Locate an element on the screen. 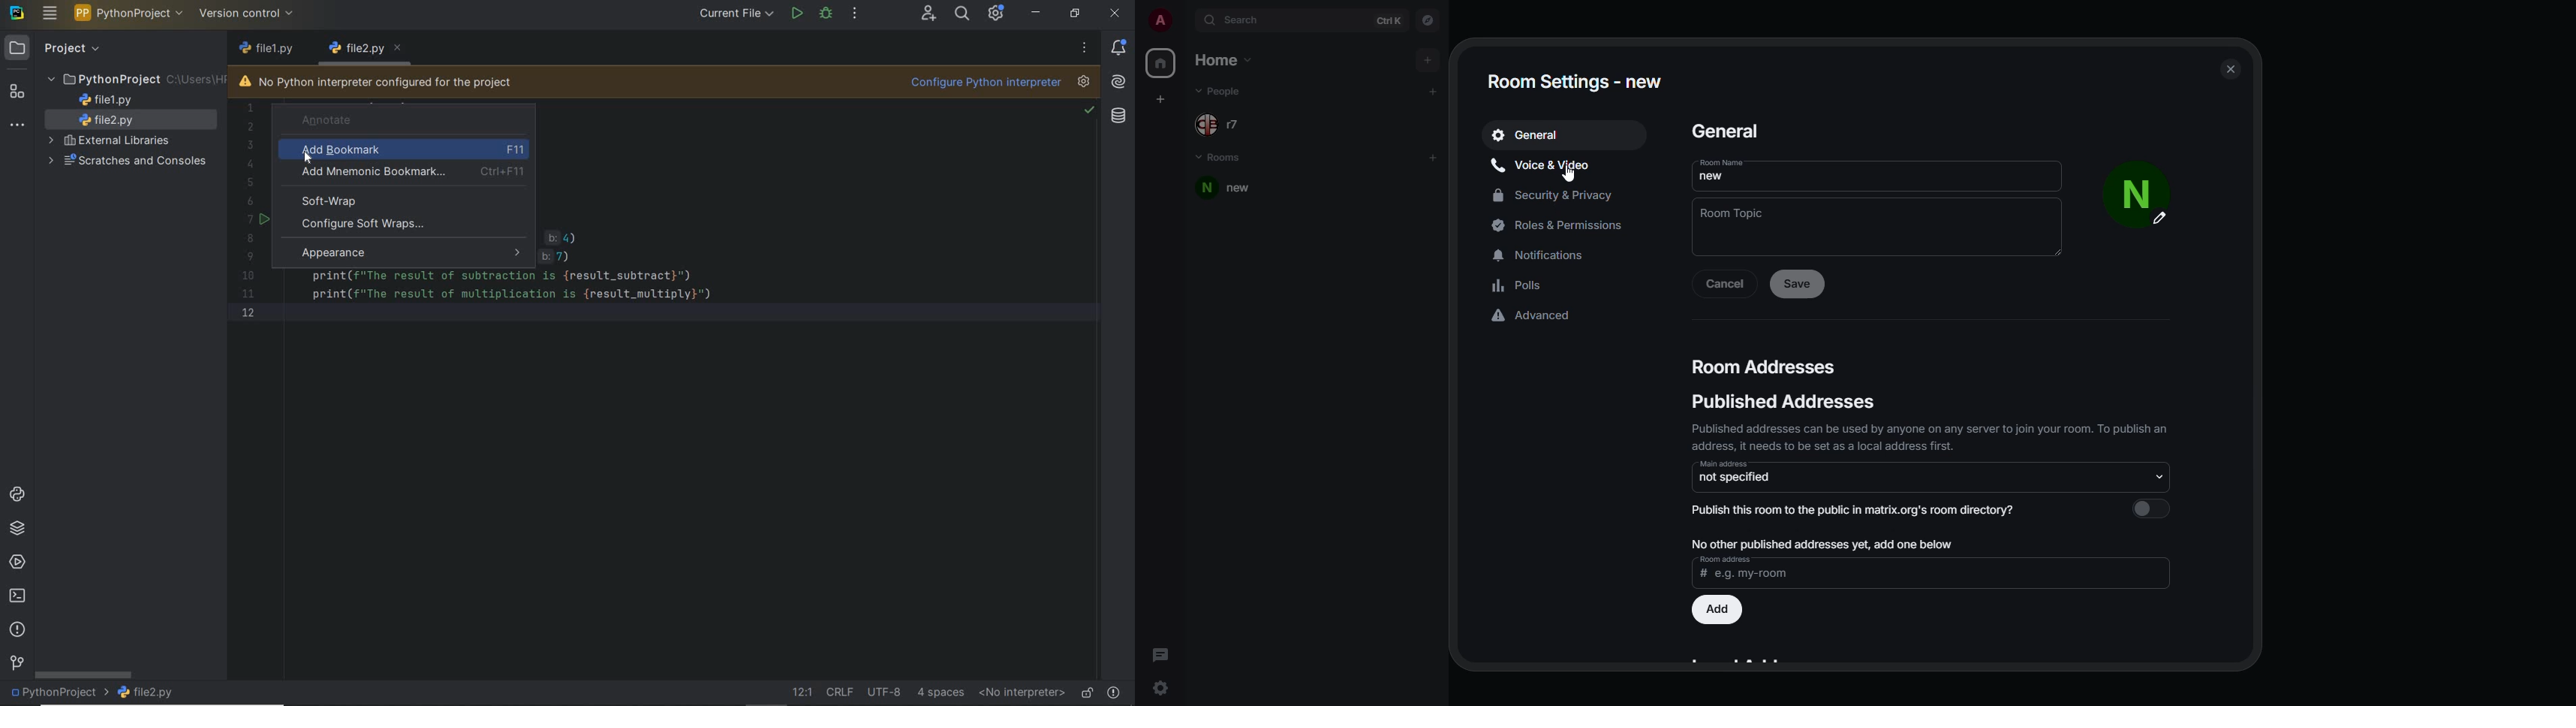 The width and height of the screenshot is (2576, 728). quick settings is located at coordinates (1163, 689).